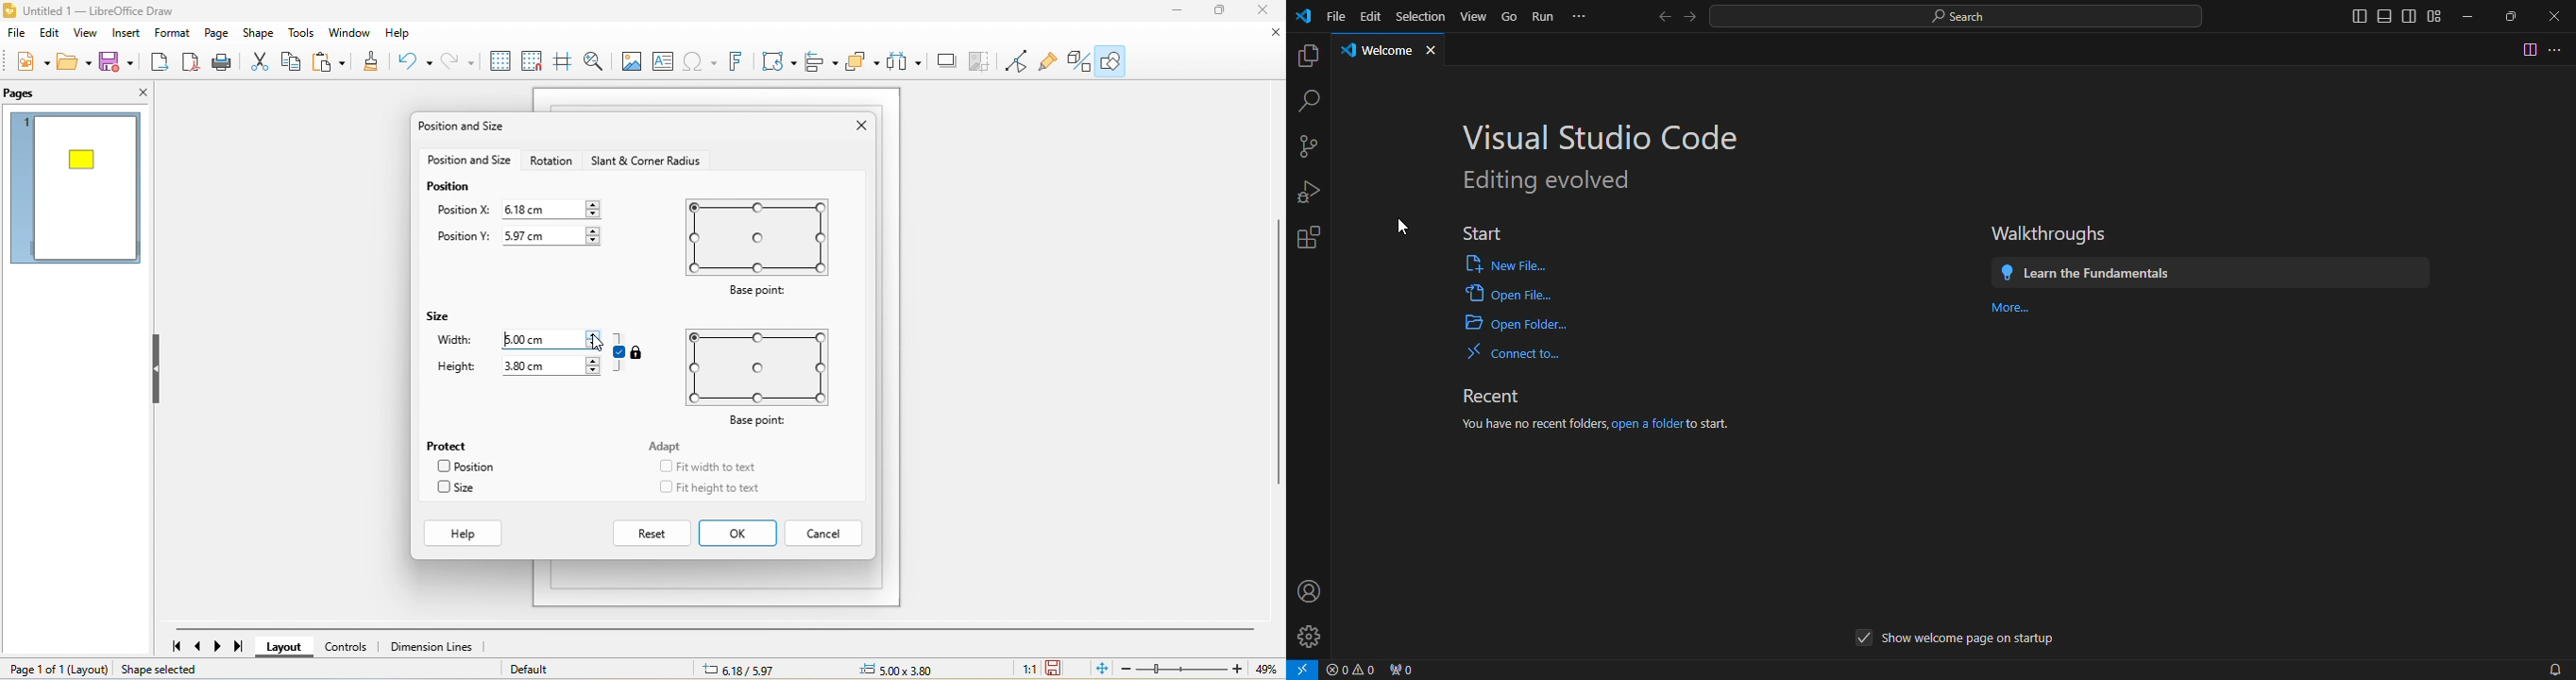  What do you see at coordinates (257, 35) in the screenshot?
I see `shape` at bounding box center [257, 35].